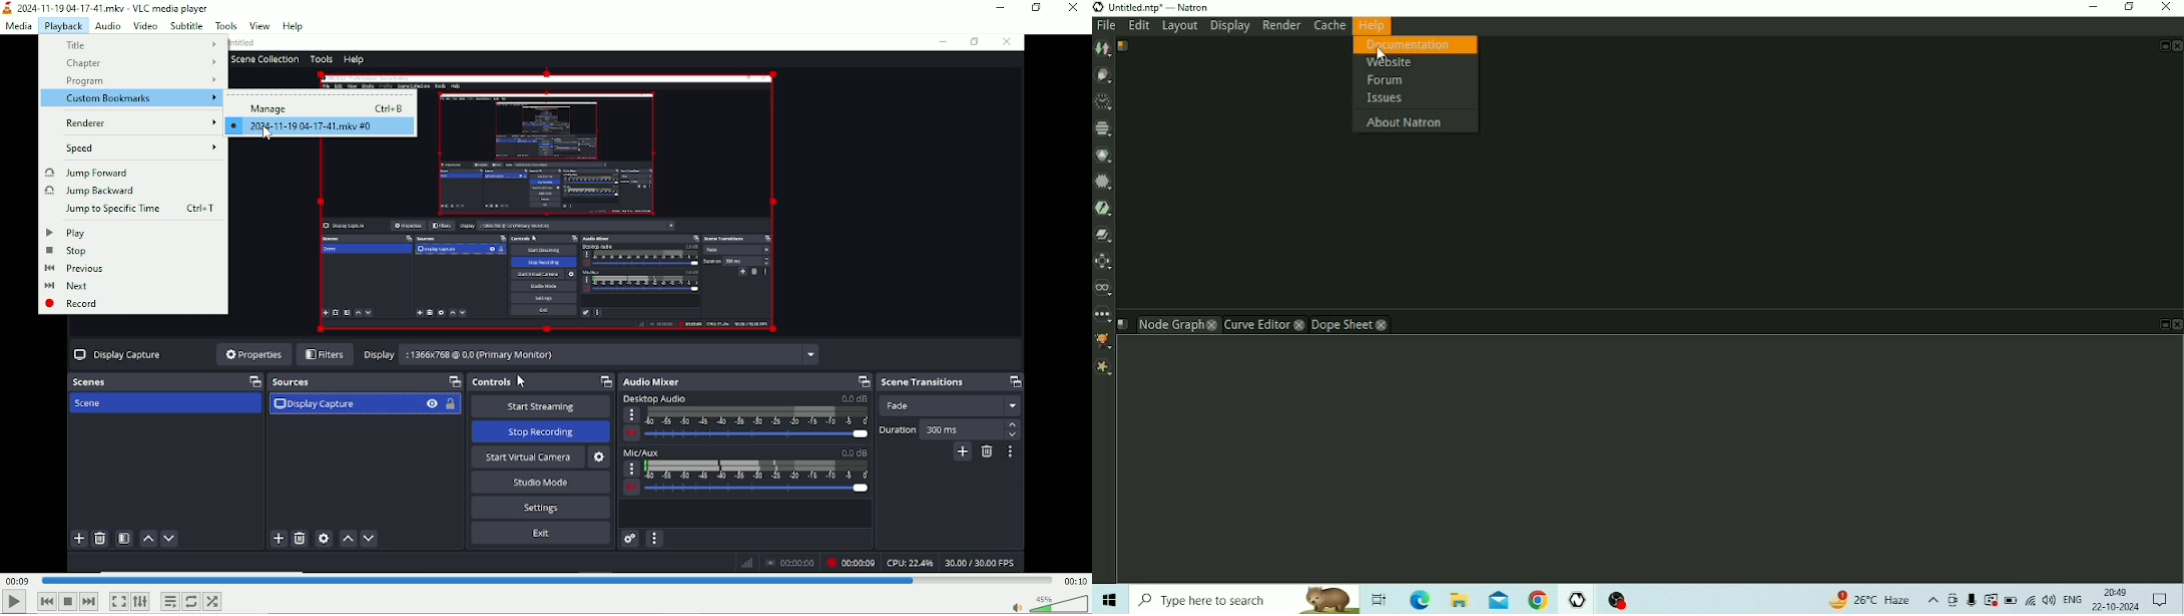 This screenshot has height=616, width=2184. I want to click on Chapter, so click(144, 62).